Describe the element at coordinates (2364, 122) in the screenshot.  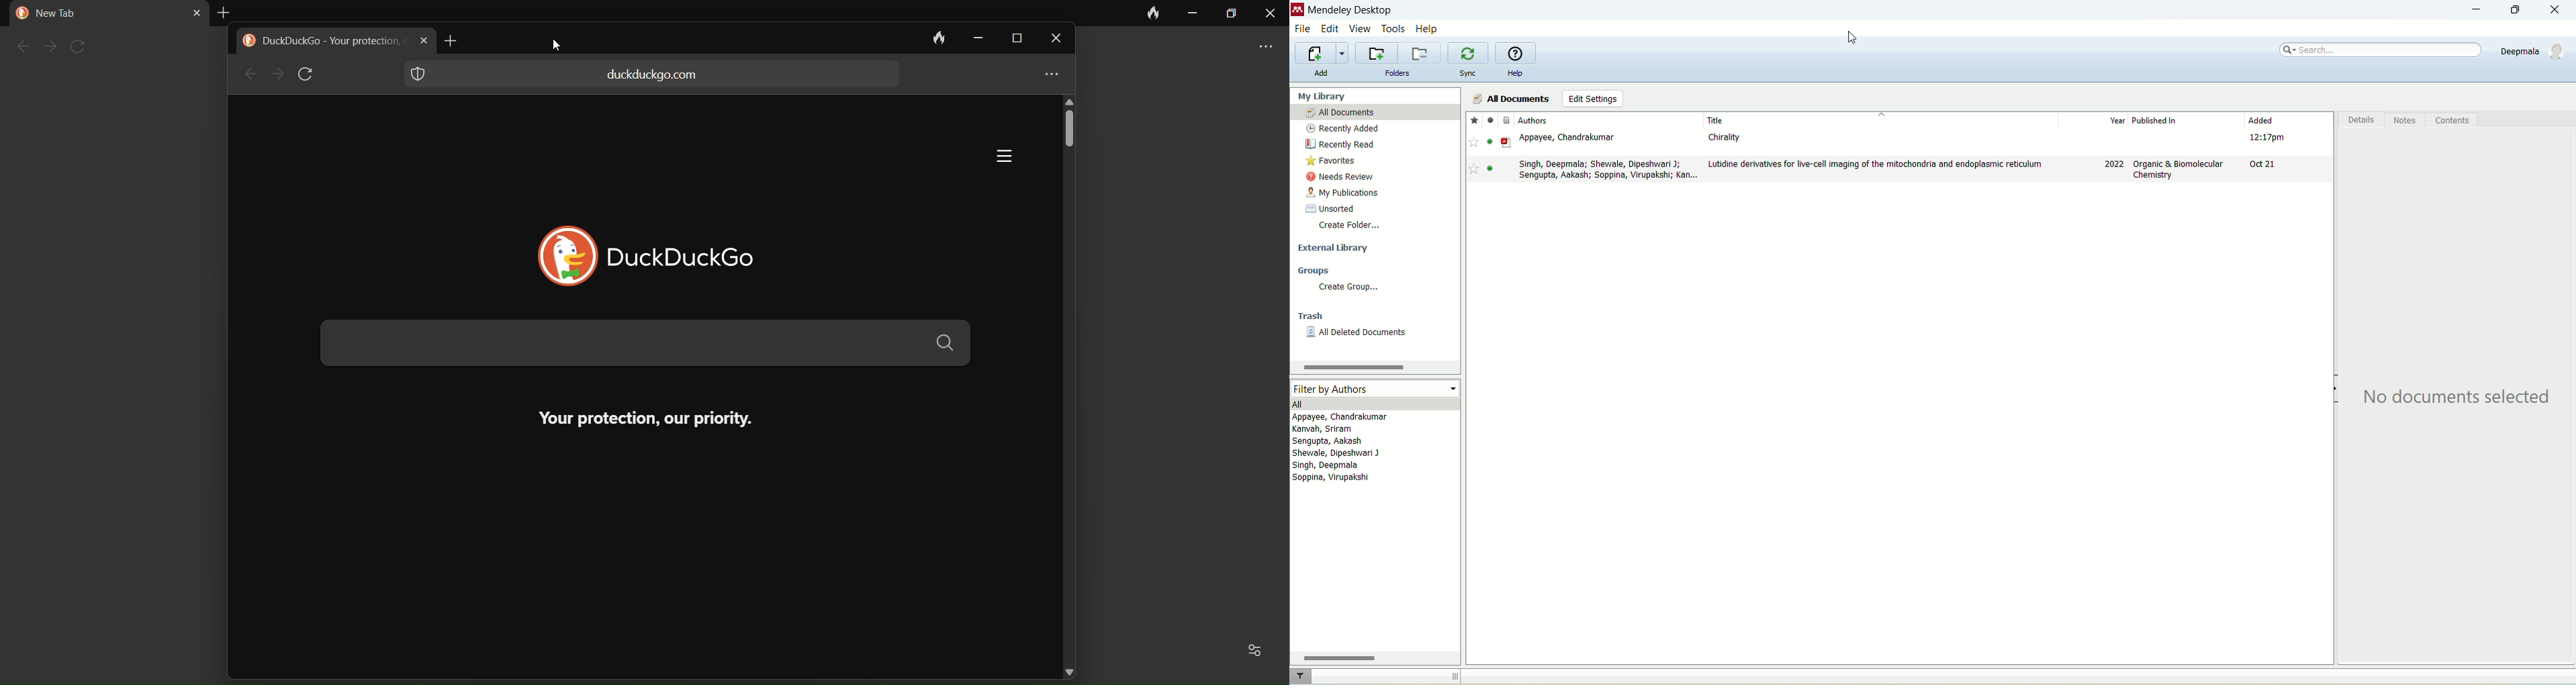
I see `details` at that location.